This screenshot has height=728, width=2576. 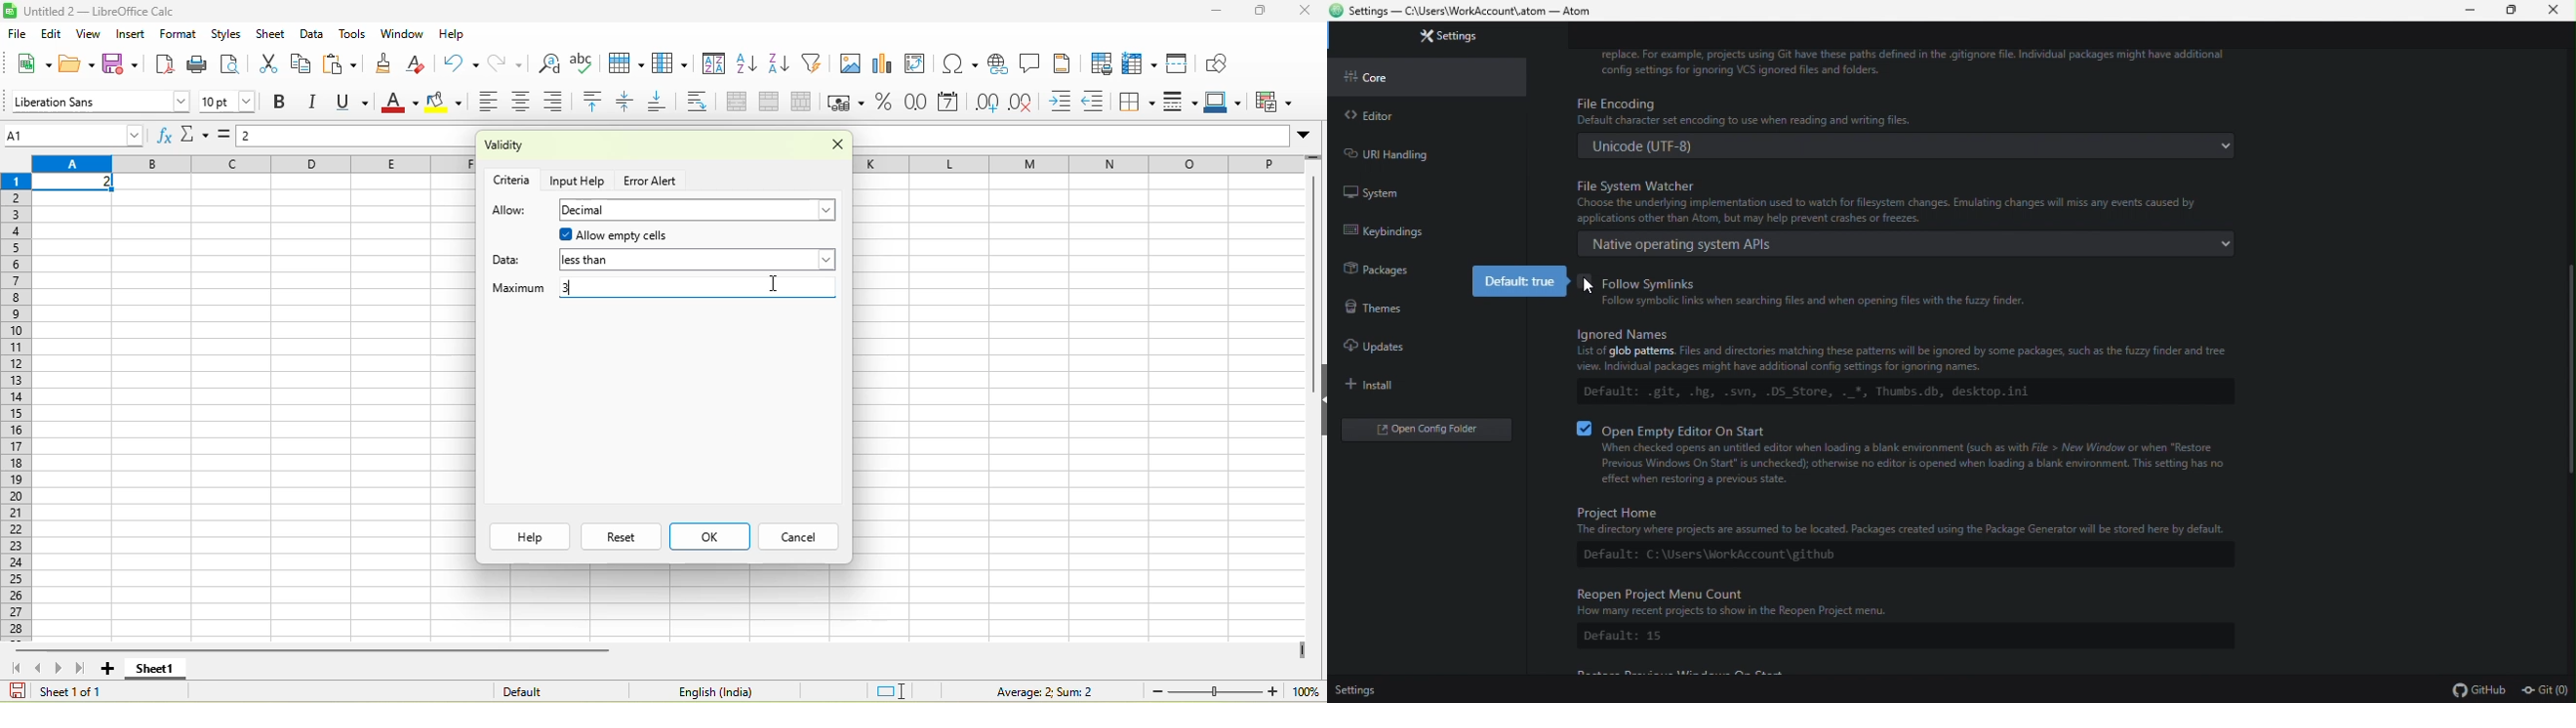 What do you see at coordinates (164, 135) in the screenshot?
I see `function wizard` at bounding box center [164, 135].